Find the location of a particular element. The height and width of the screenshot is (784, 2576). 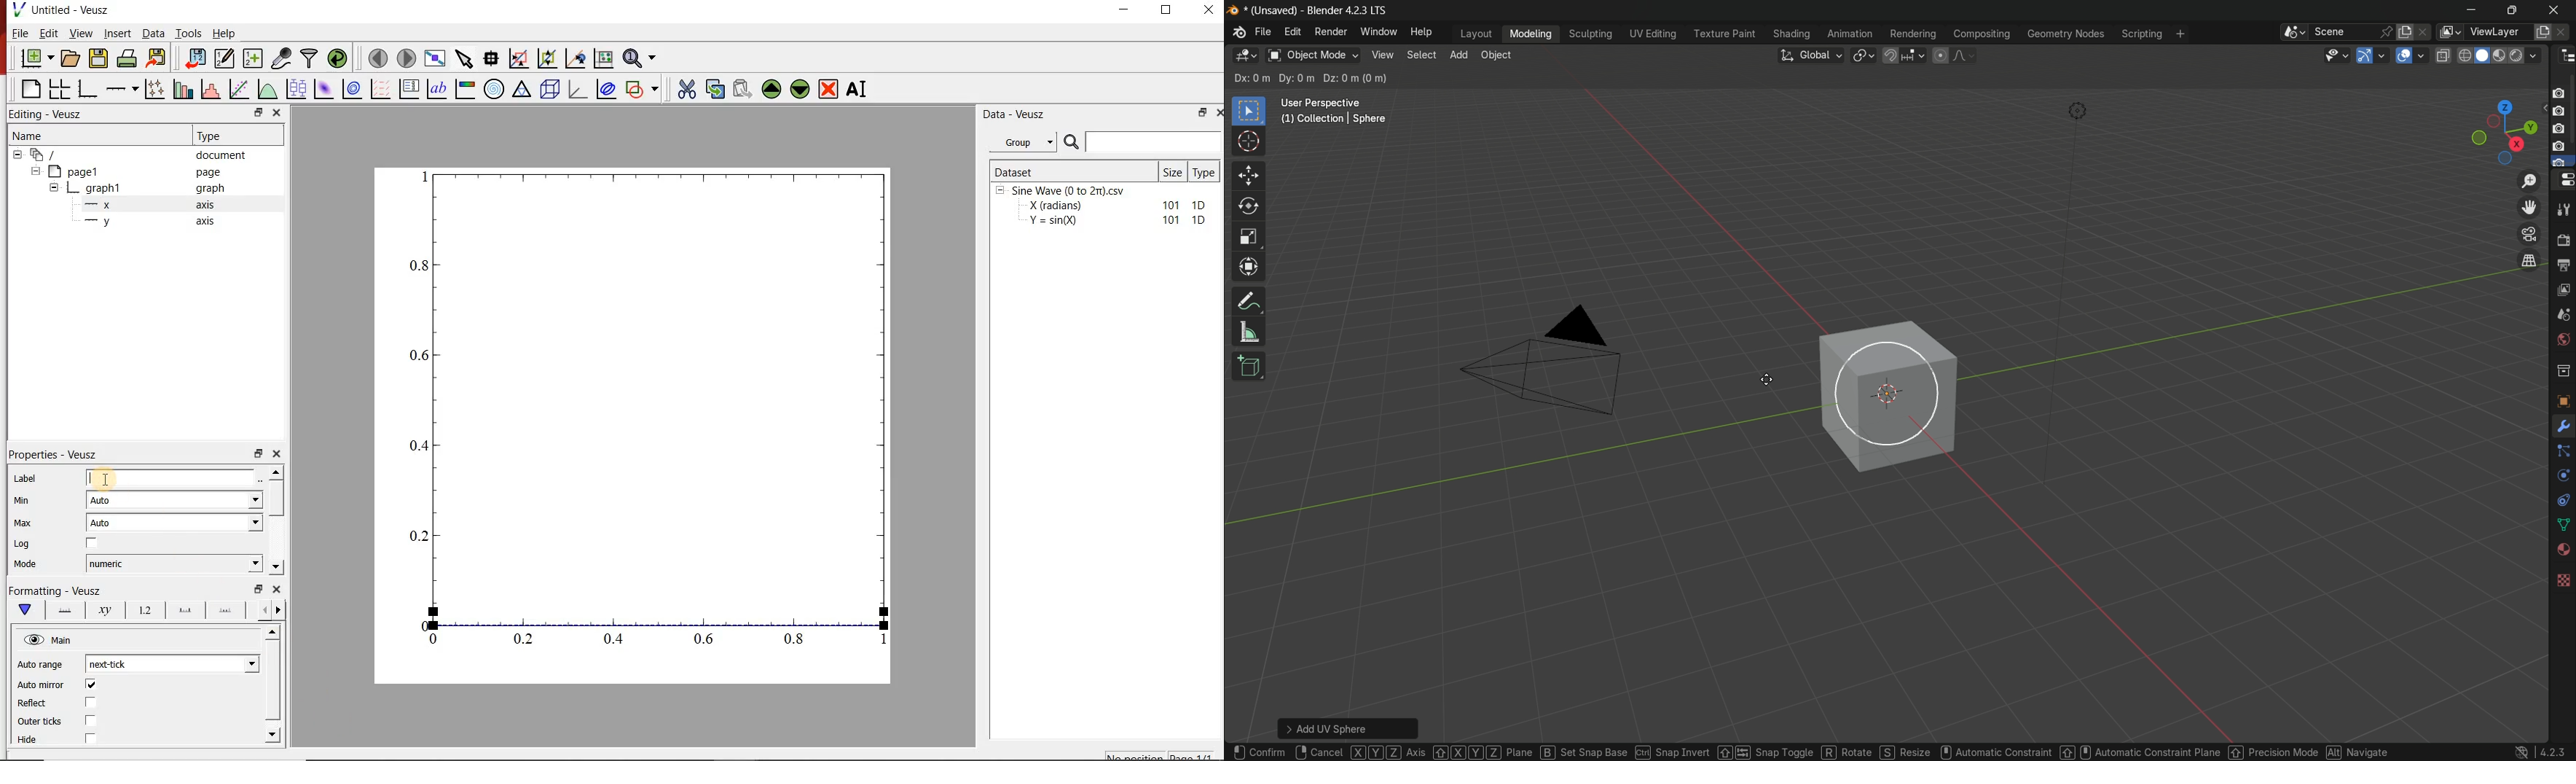

compositing menu is located at coordinates (1980, 34).